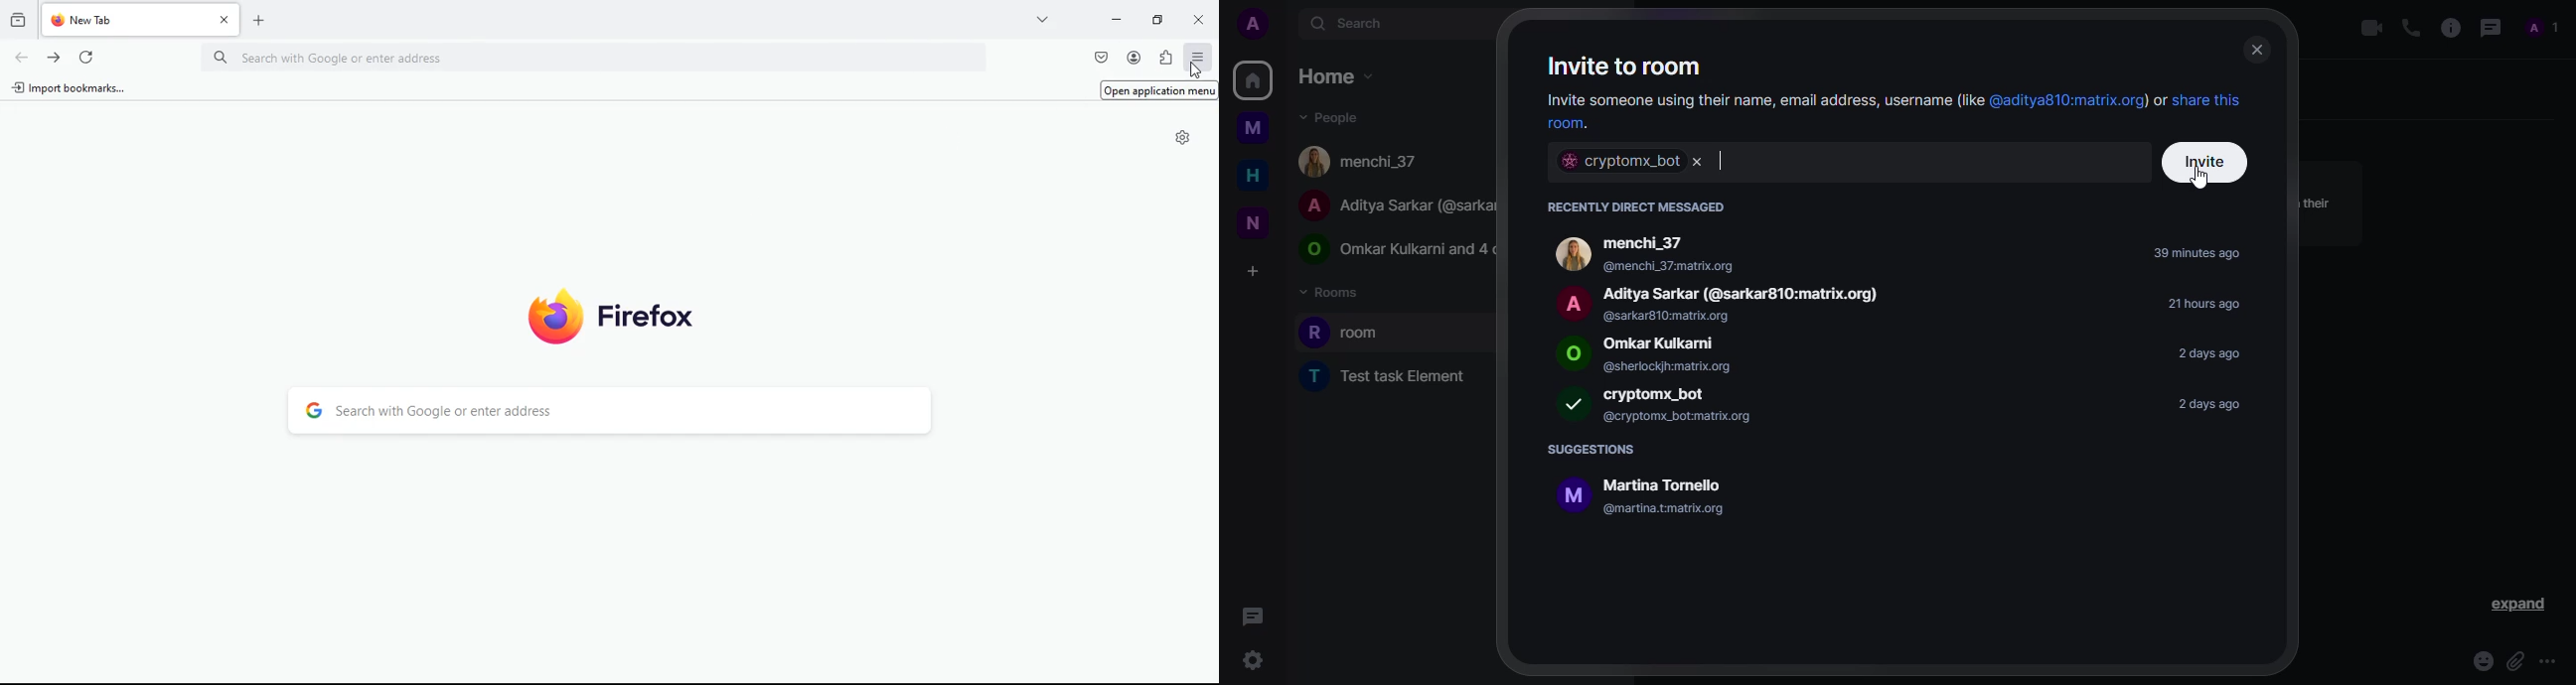 This screenshot has width=2576, height=700. I want to click on close, so click(1200, 20).